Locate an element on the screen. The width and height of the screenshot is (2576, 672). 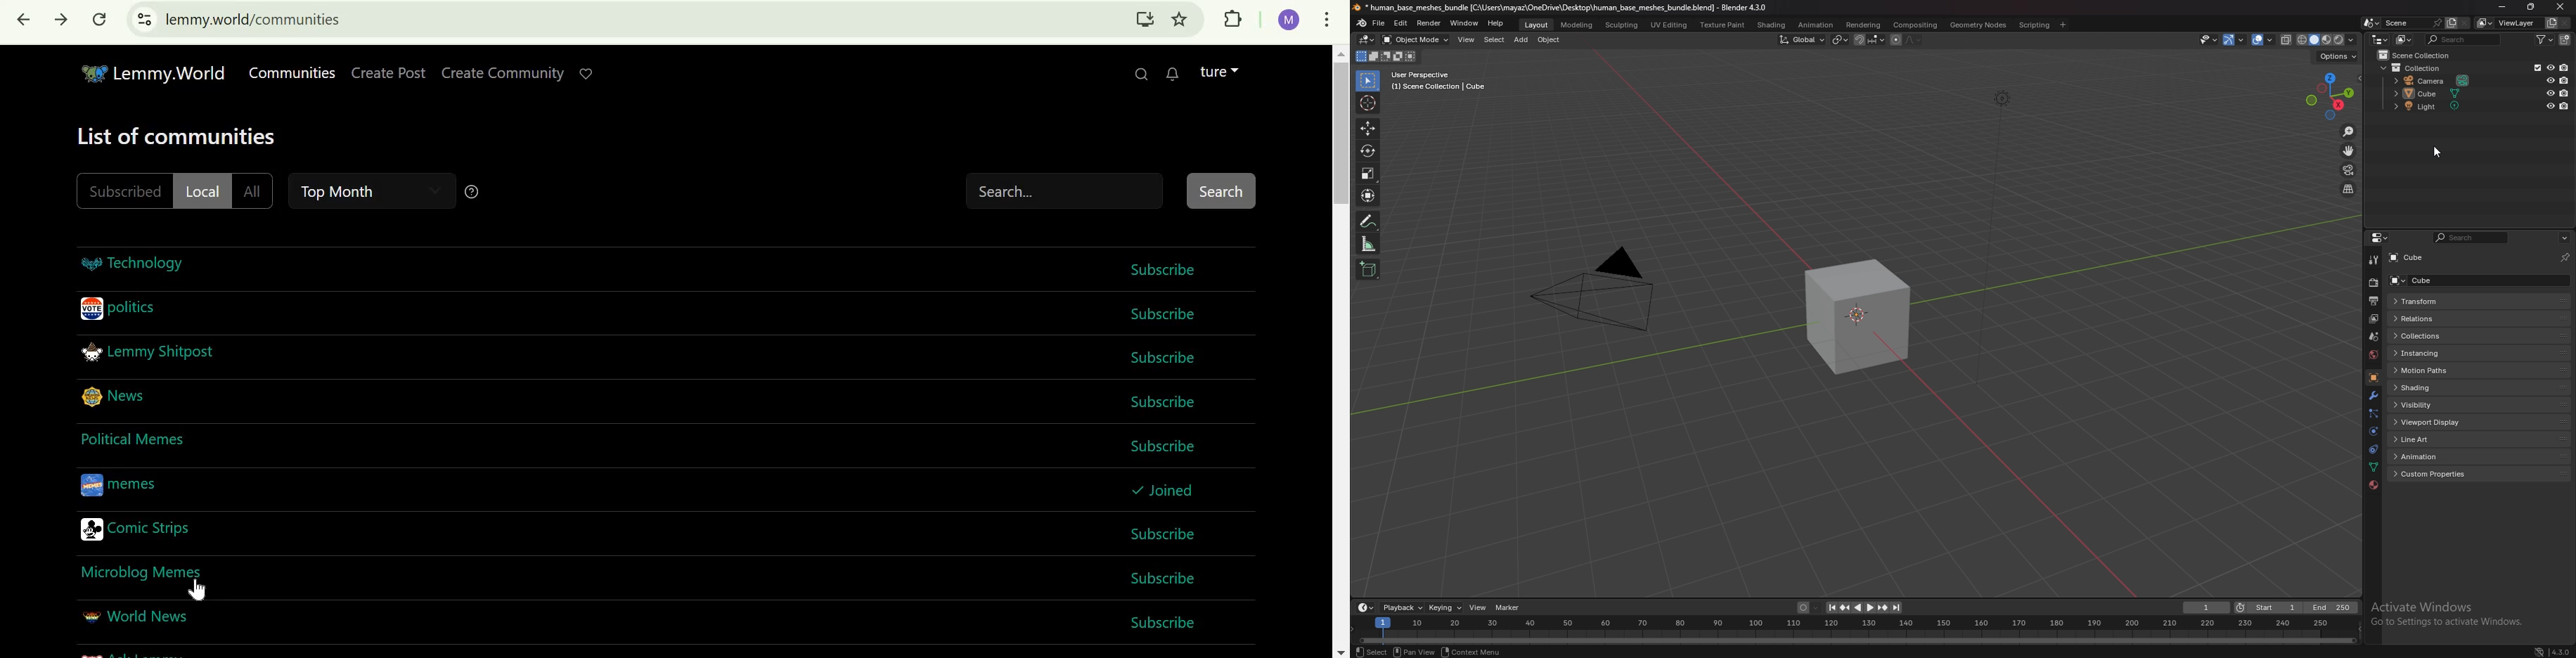
search is located at coordinates (2465, 39).